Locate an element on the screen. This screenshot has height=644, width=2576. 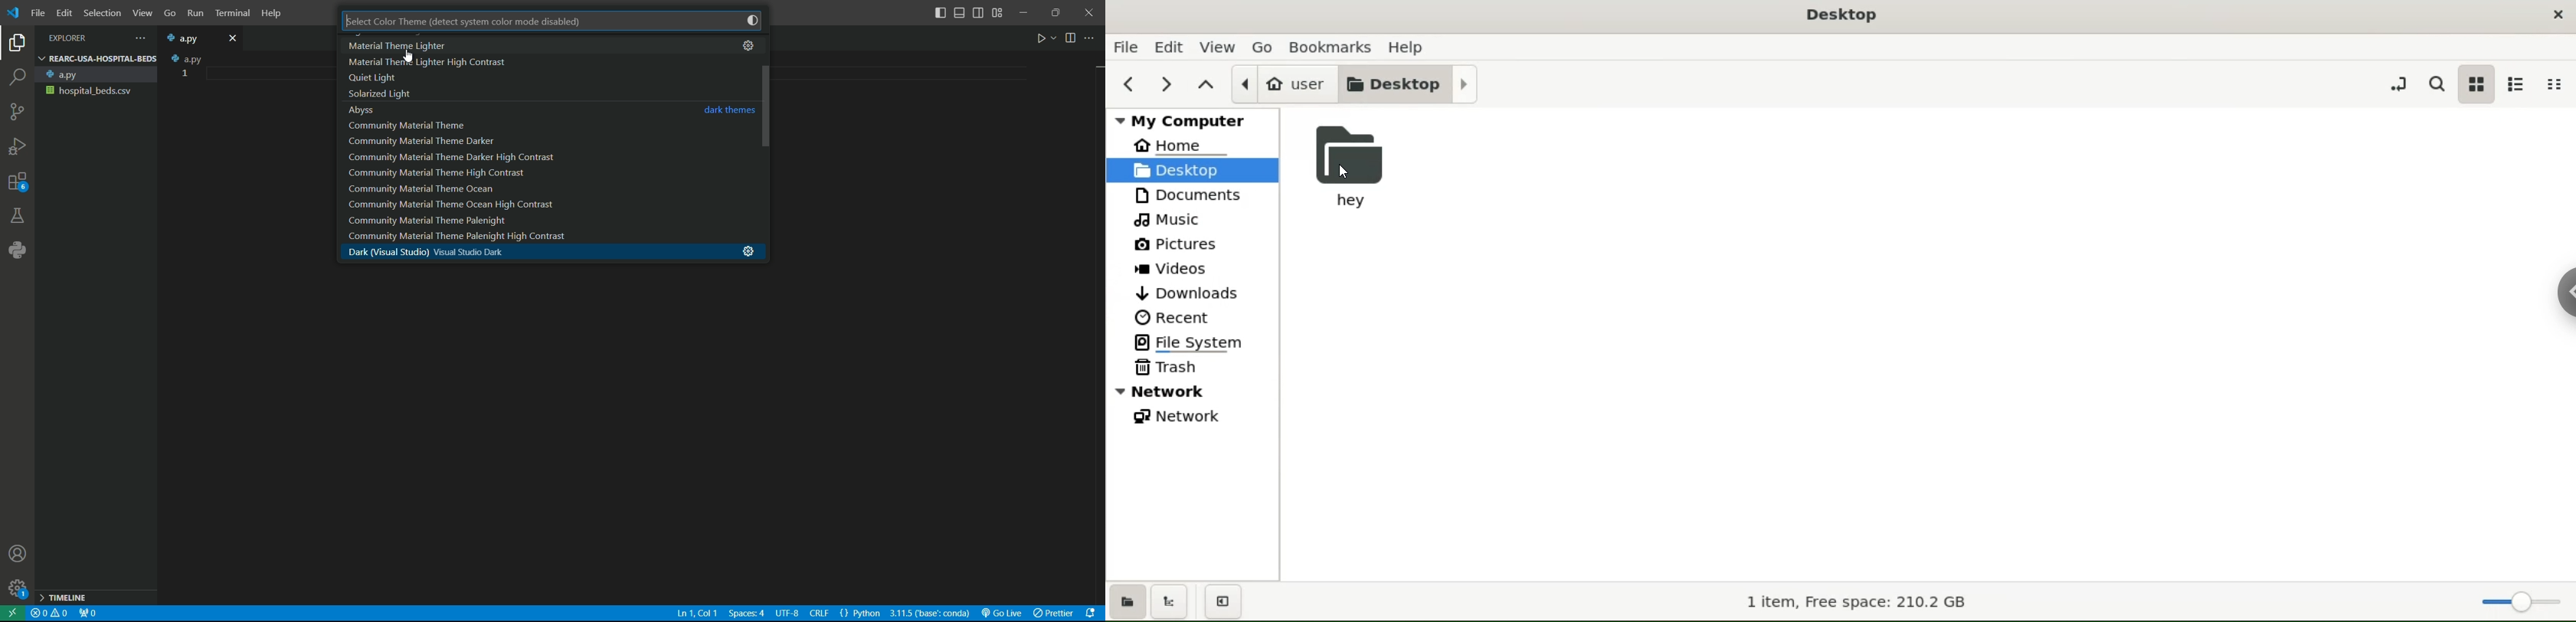
scroll bar is located at coordinates (766, 135).